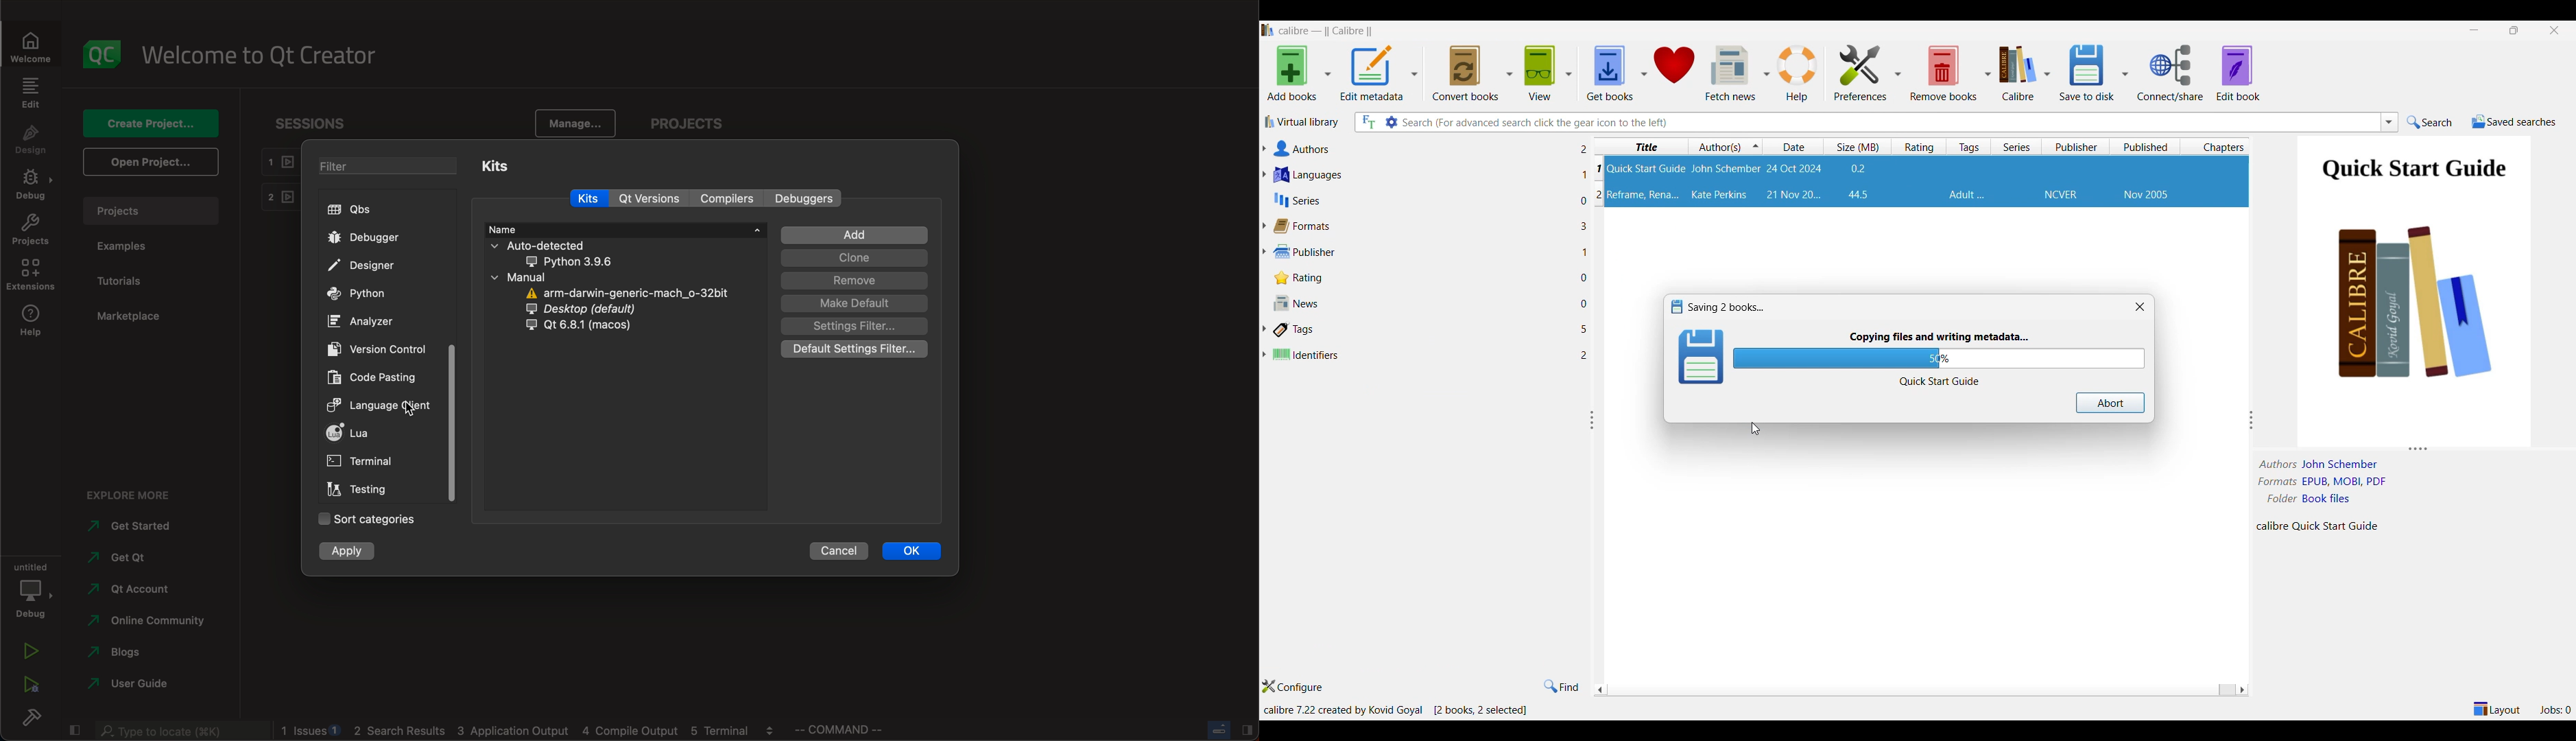 The height and width of the screenshot is (756, 2576). Describe the element at coordinates (366, 517) in the screenshot. I see `sort categories` at that location.